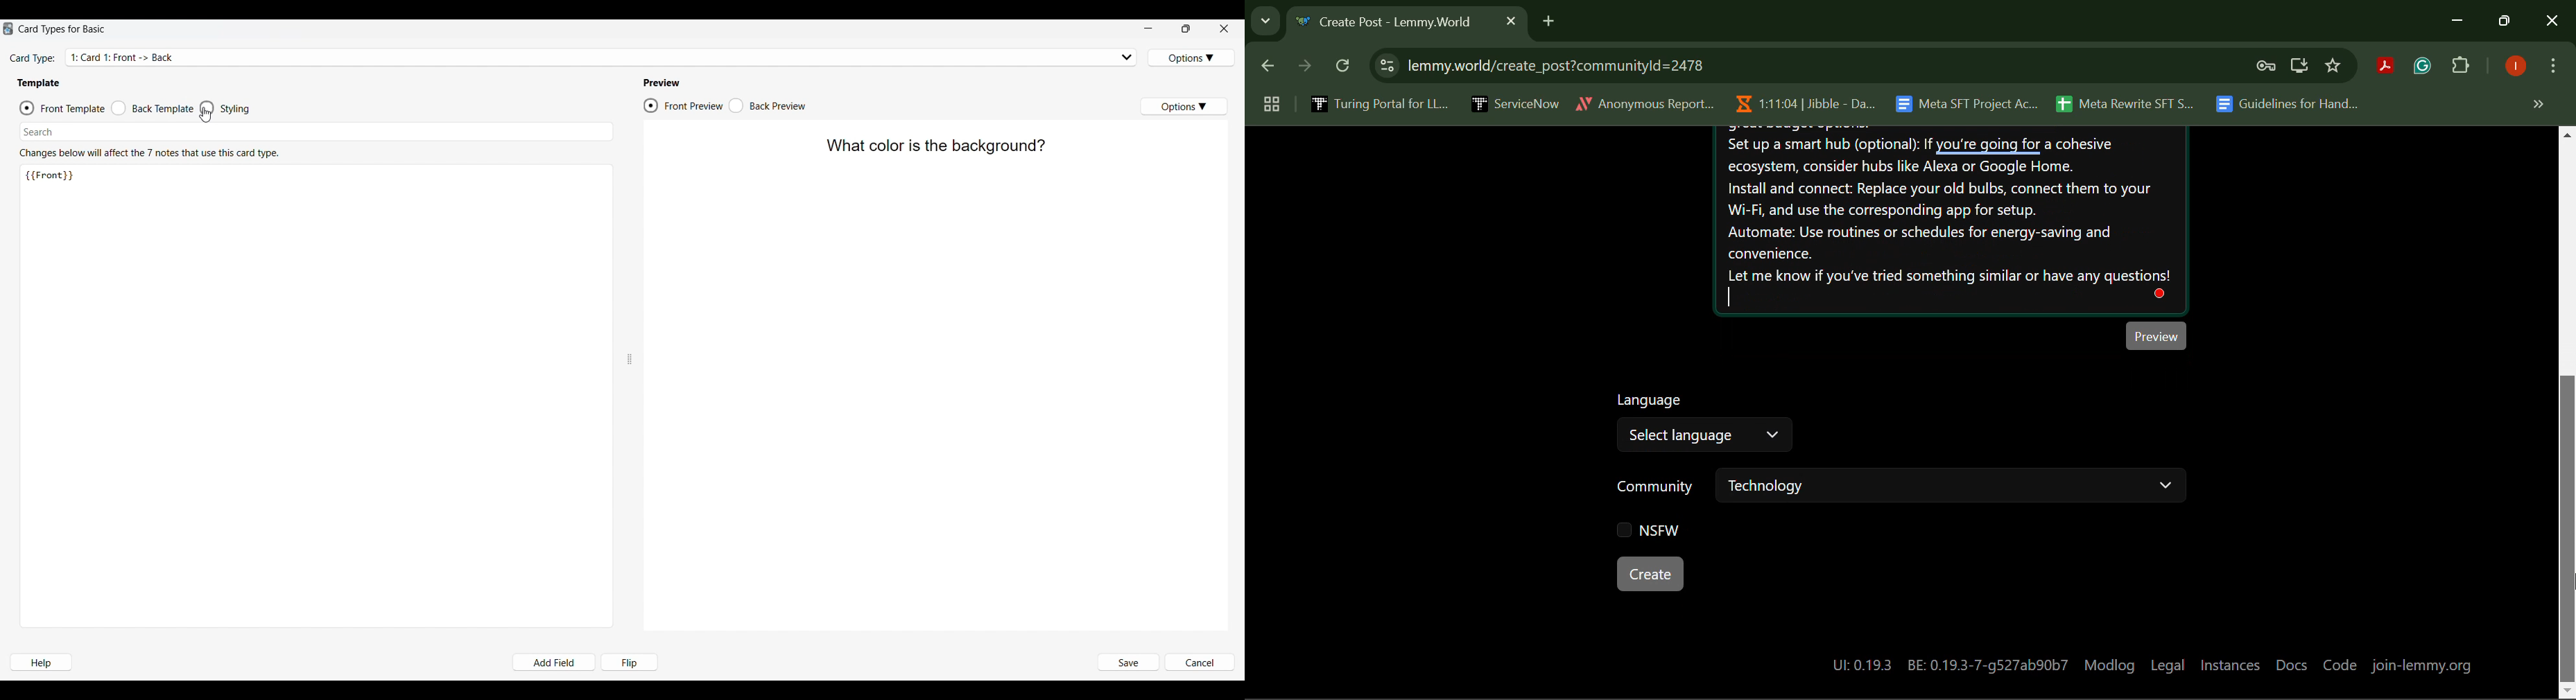  Describe the element at coordinates (39, 132) in the screenshot. I see `Search` at that location.